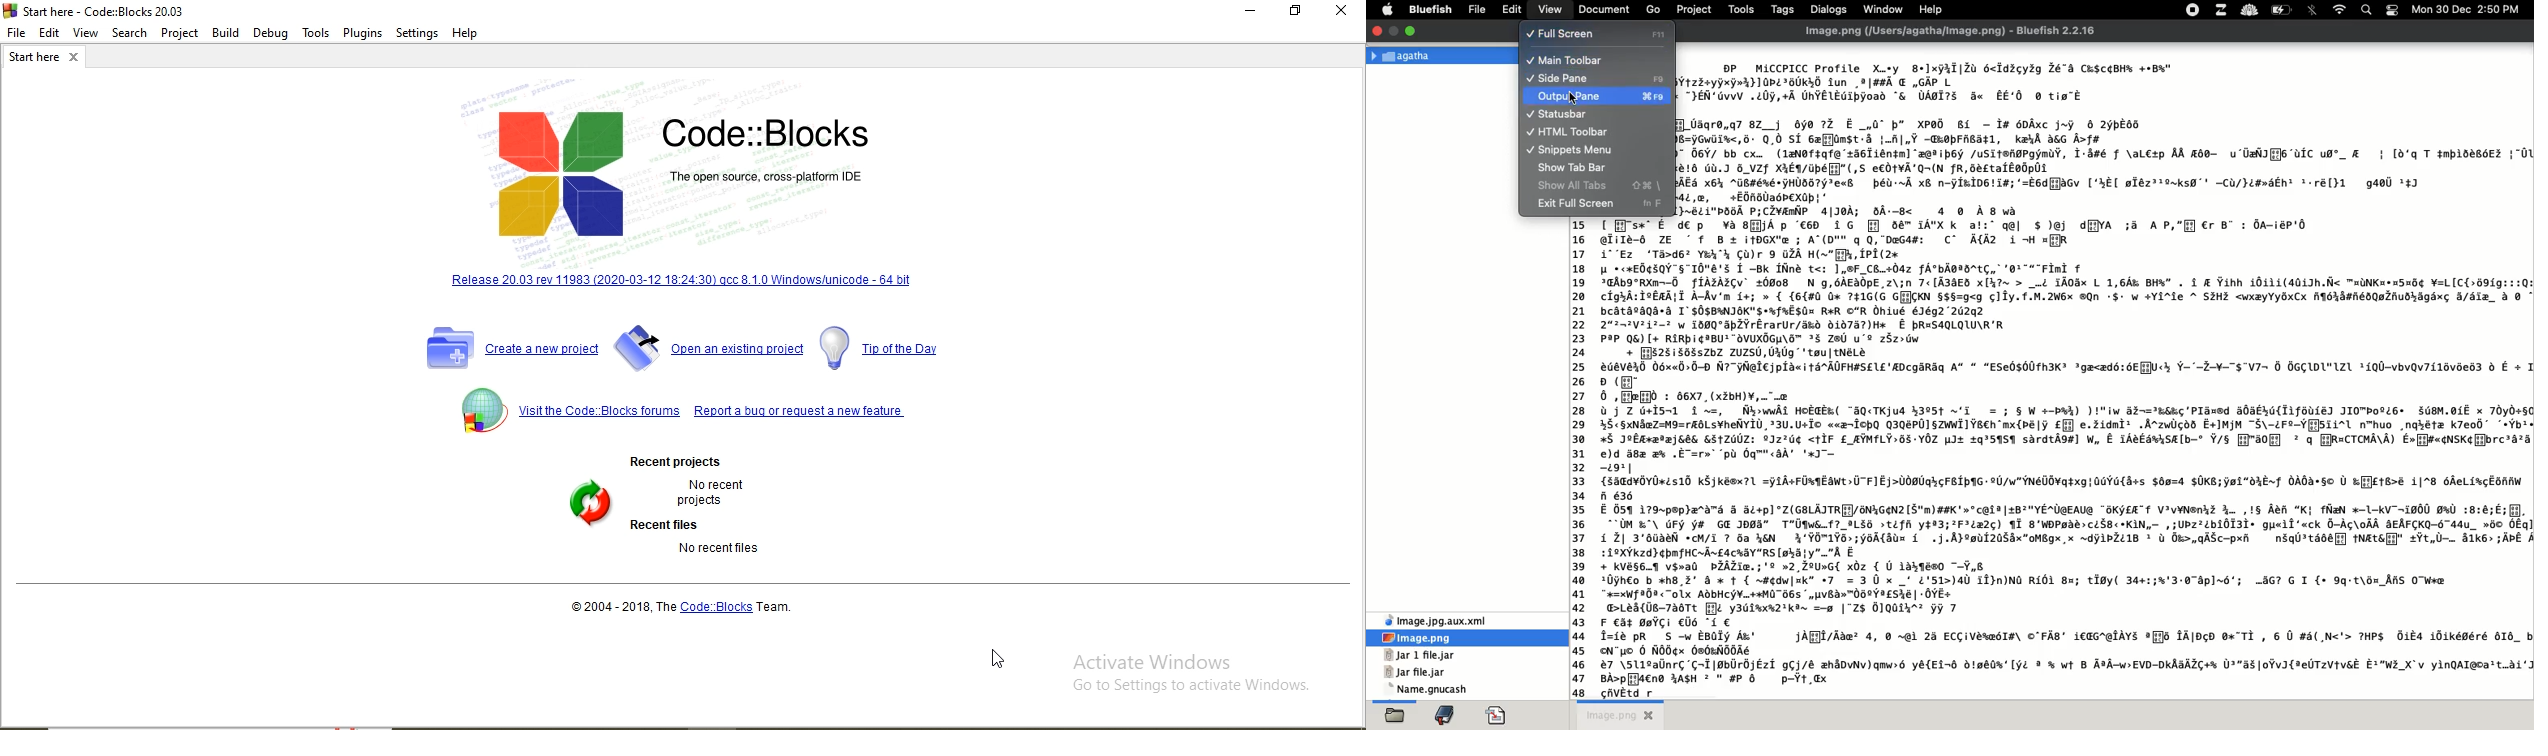 This screenshot has height=756, width=2548. I want to click on Team, so click(785, 606).